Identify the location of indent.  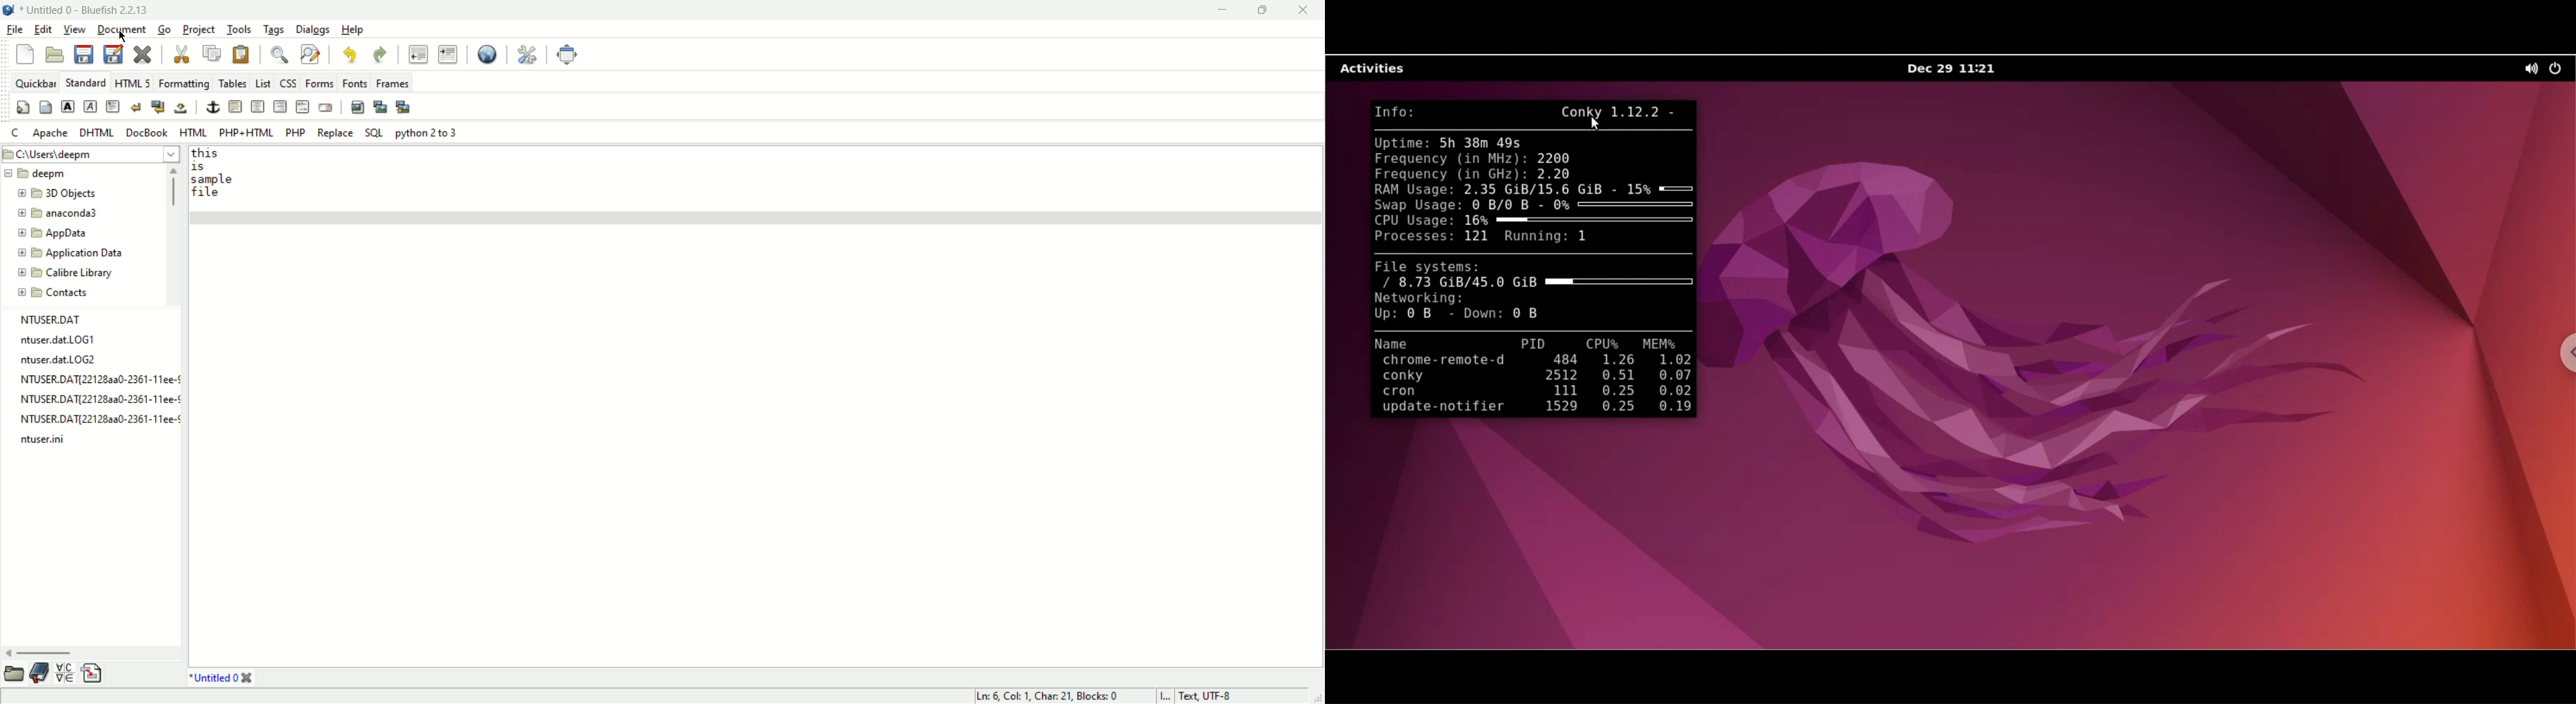
(450, 54).